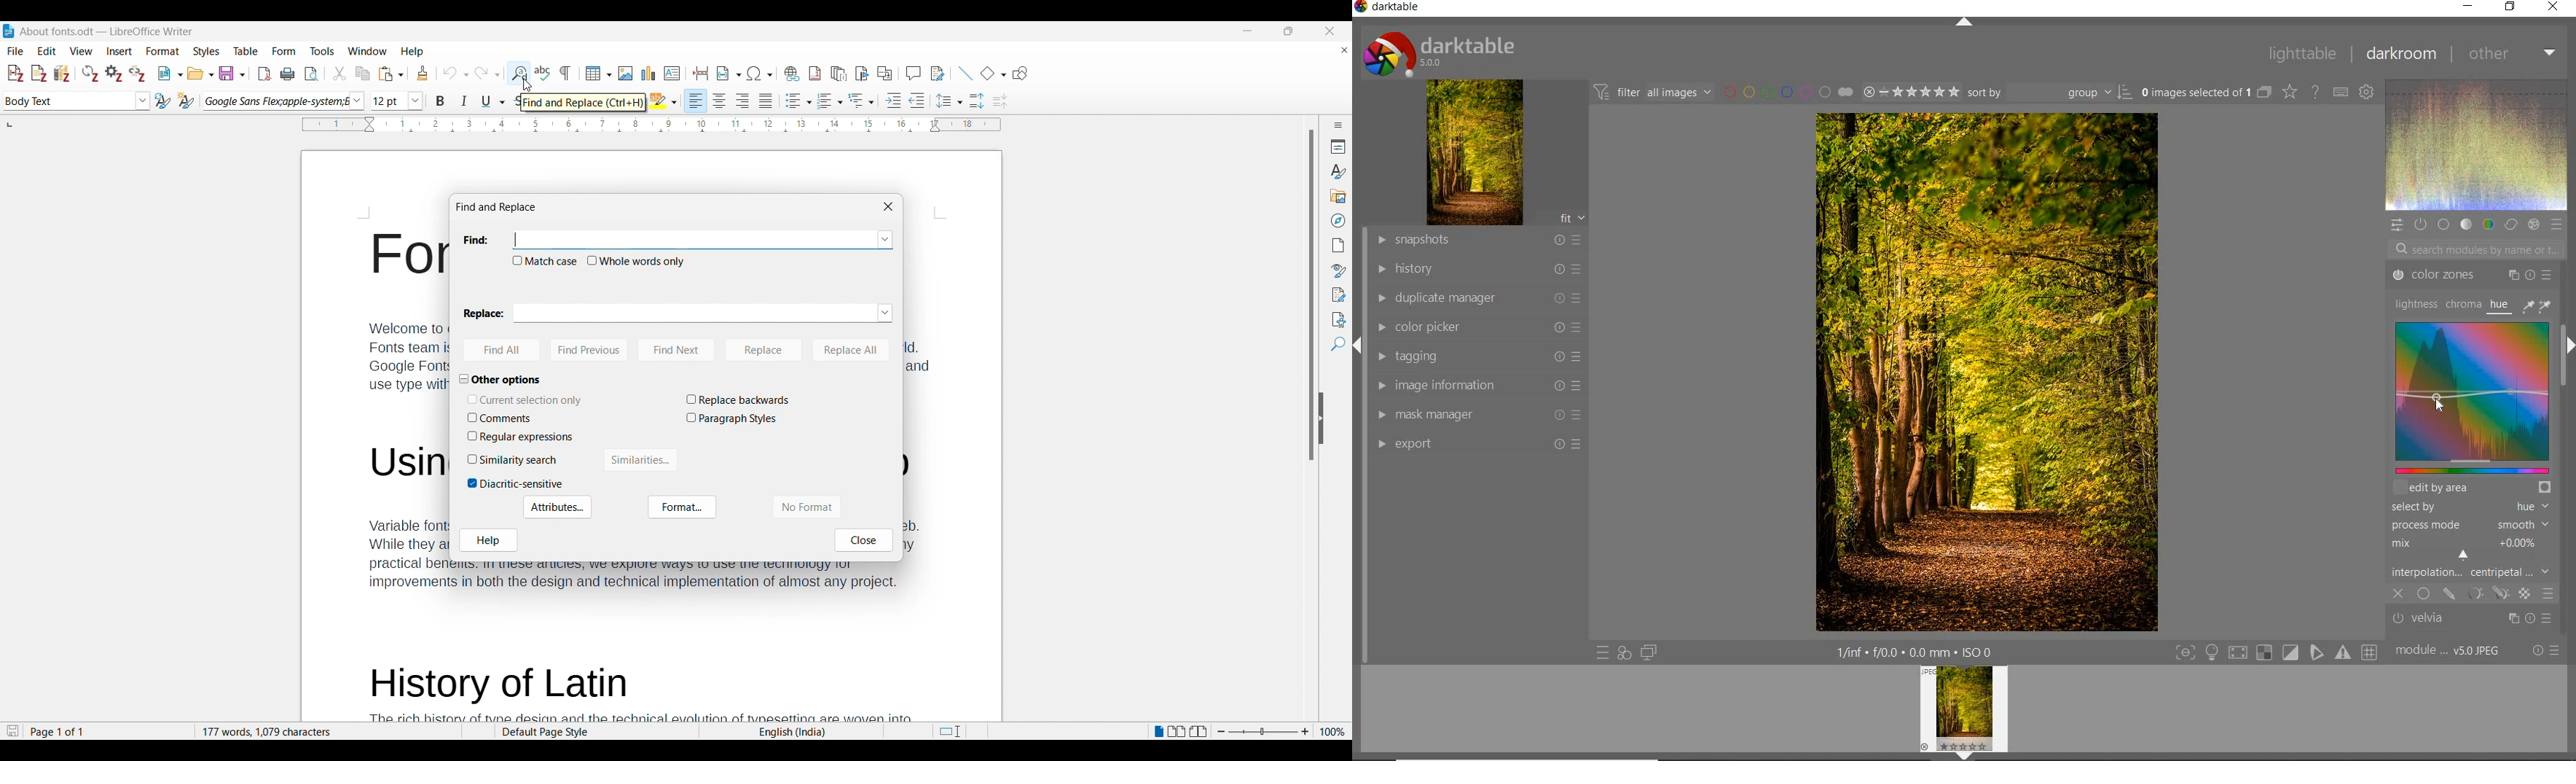 The height and width of the screenshot is (784, 2576). What do you see at coordinates (2477, 145) in the screenshot?
I see `WAVEFORM` at bounding box center [2477, 145].